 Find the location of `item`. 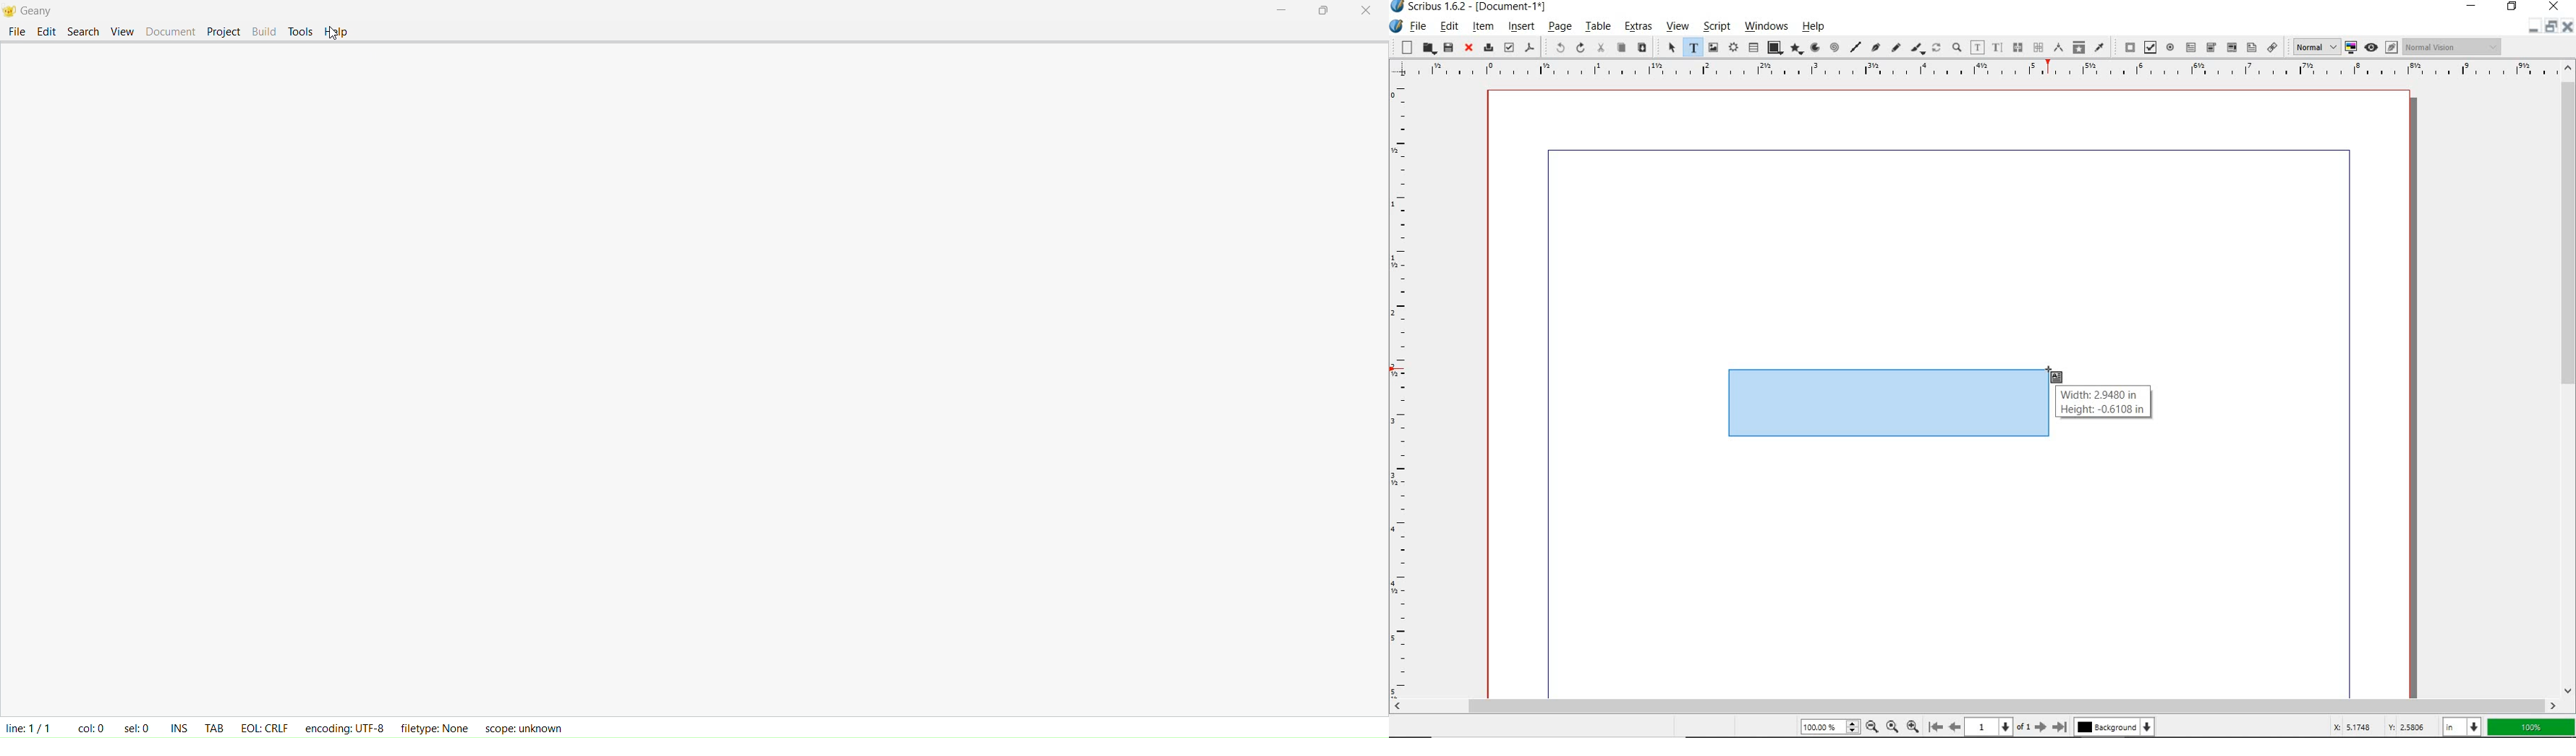

item is located at coordinates (1483, 26).